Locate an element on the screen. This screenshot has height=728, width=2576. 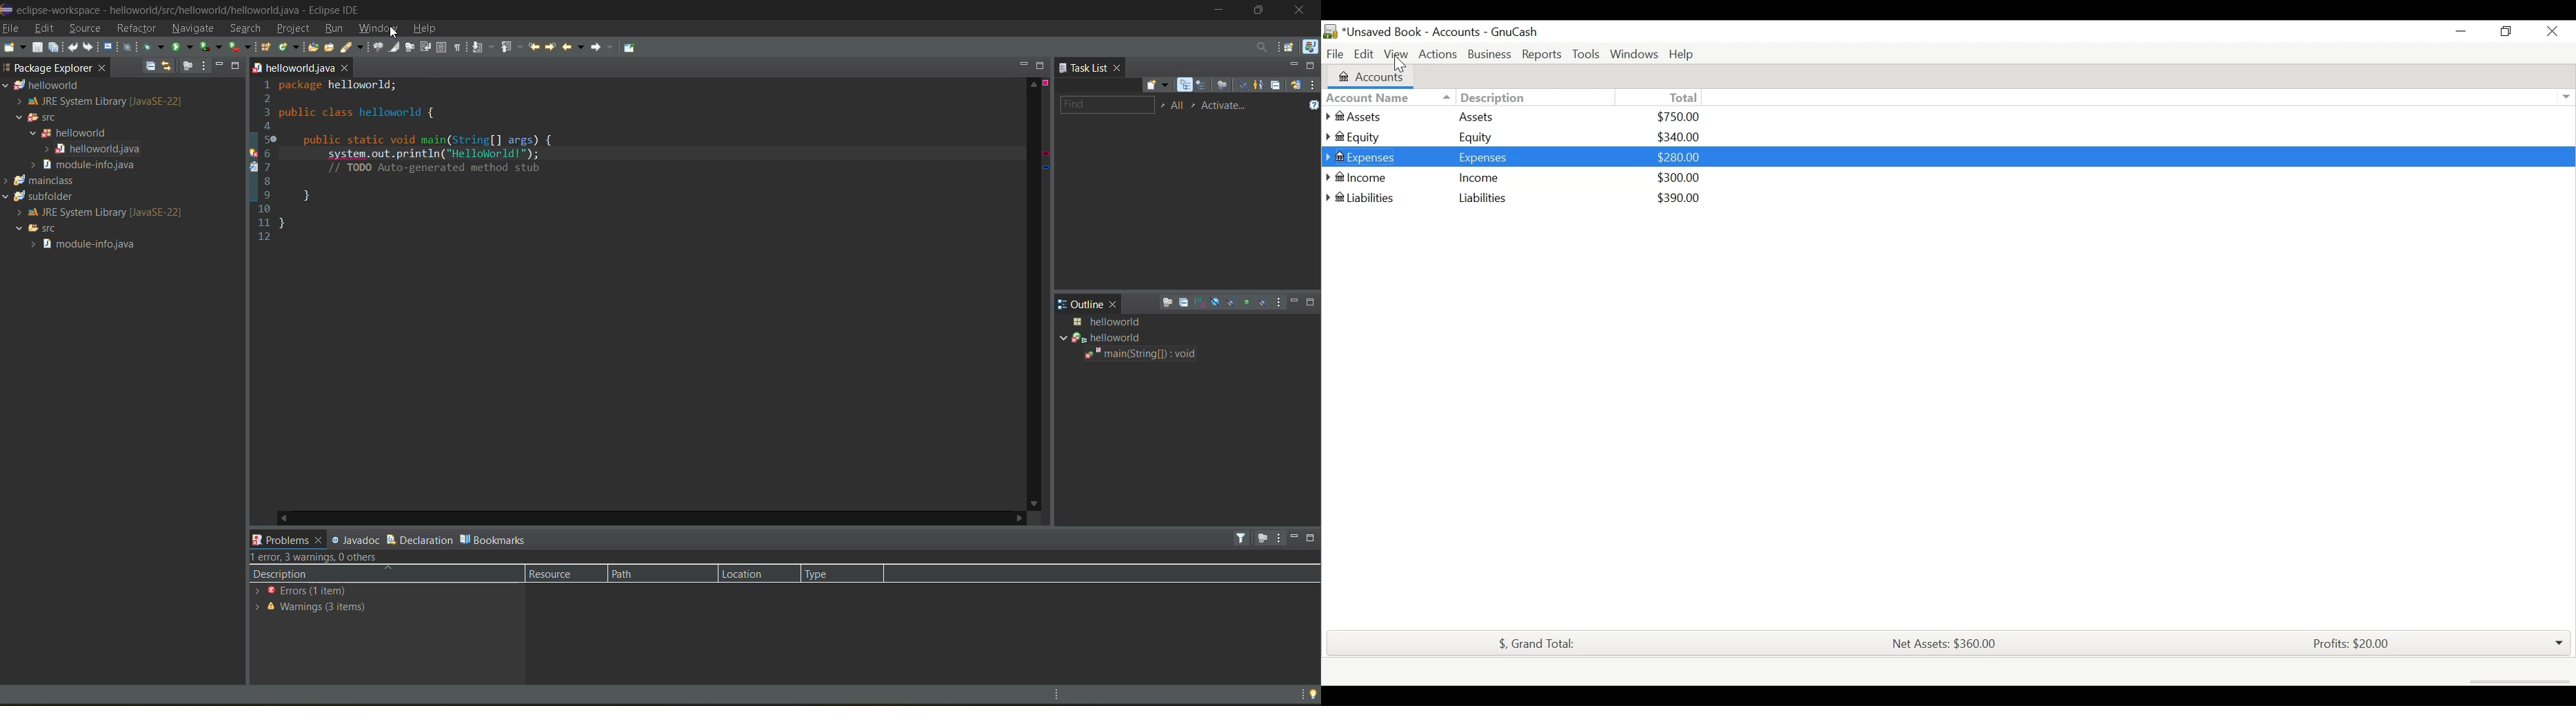
run is located at coordinates (335, 29).